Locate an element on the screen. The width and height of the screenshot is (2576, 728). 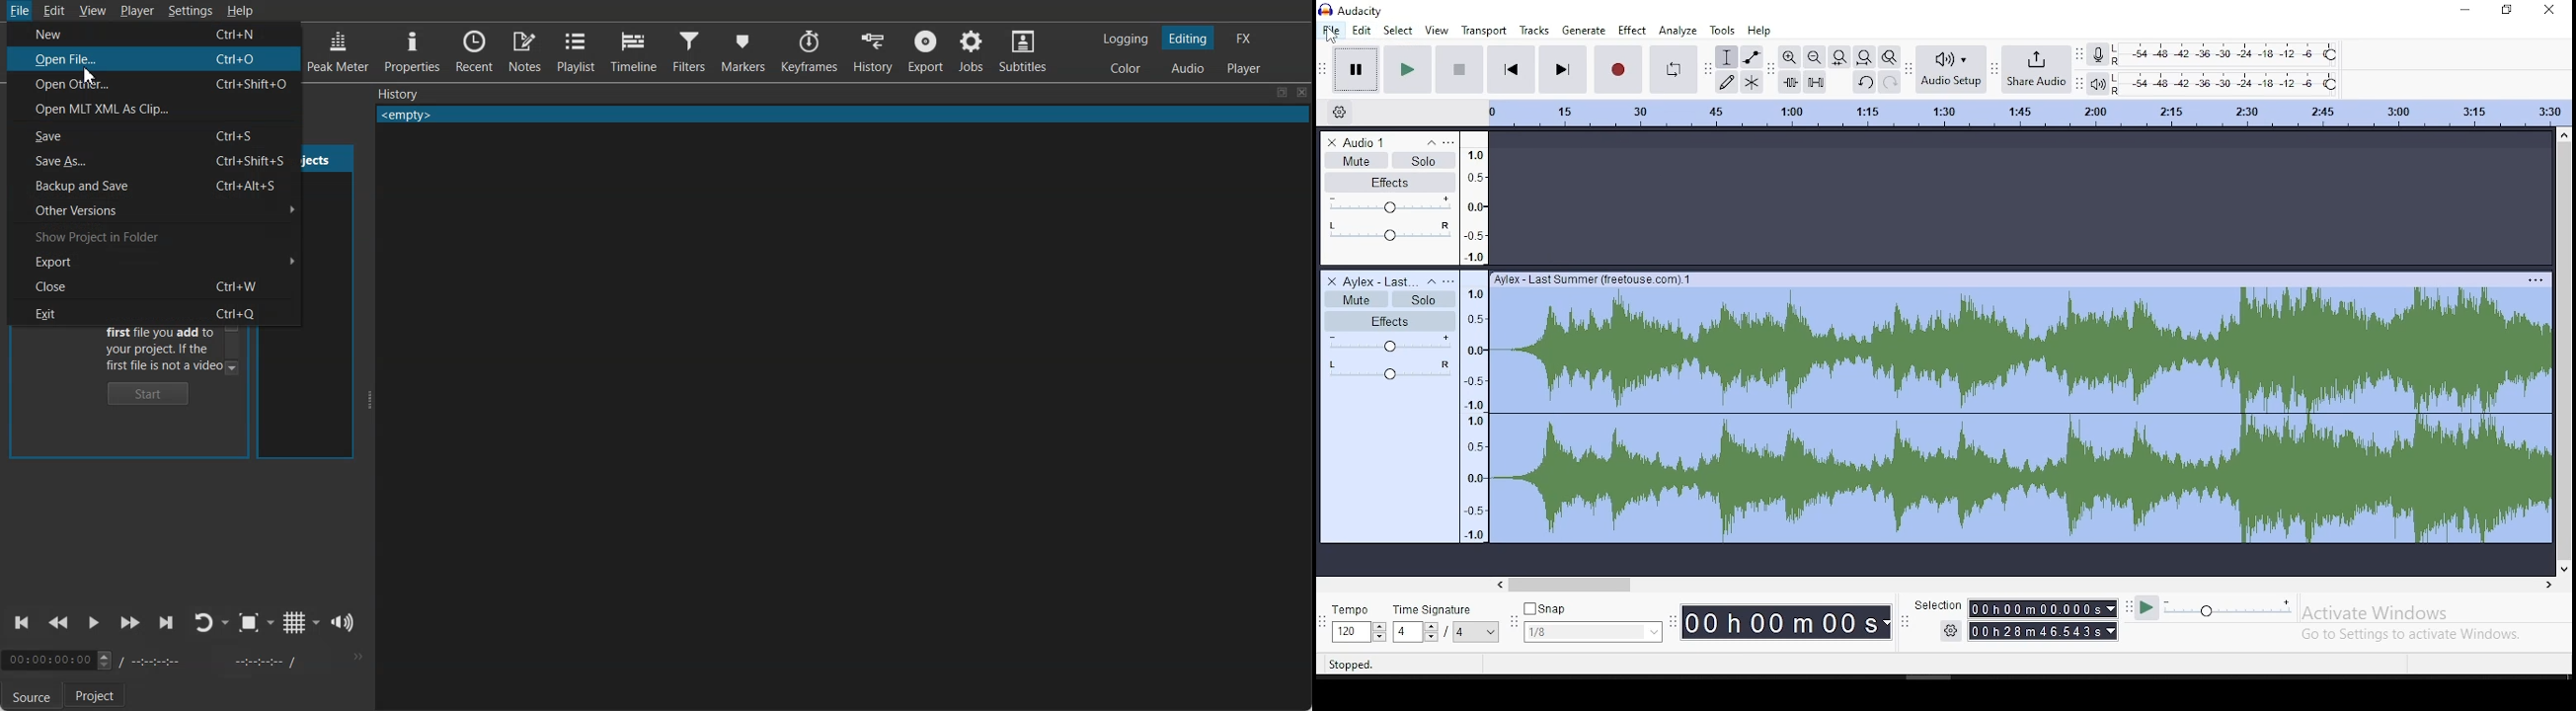
Settings is located at coordinates (191, 11).